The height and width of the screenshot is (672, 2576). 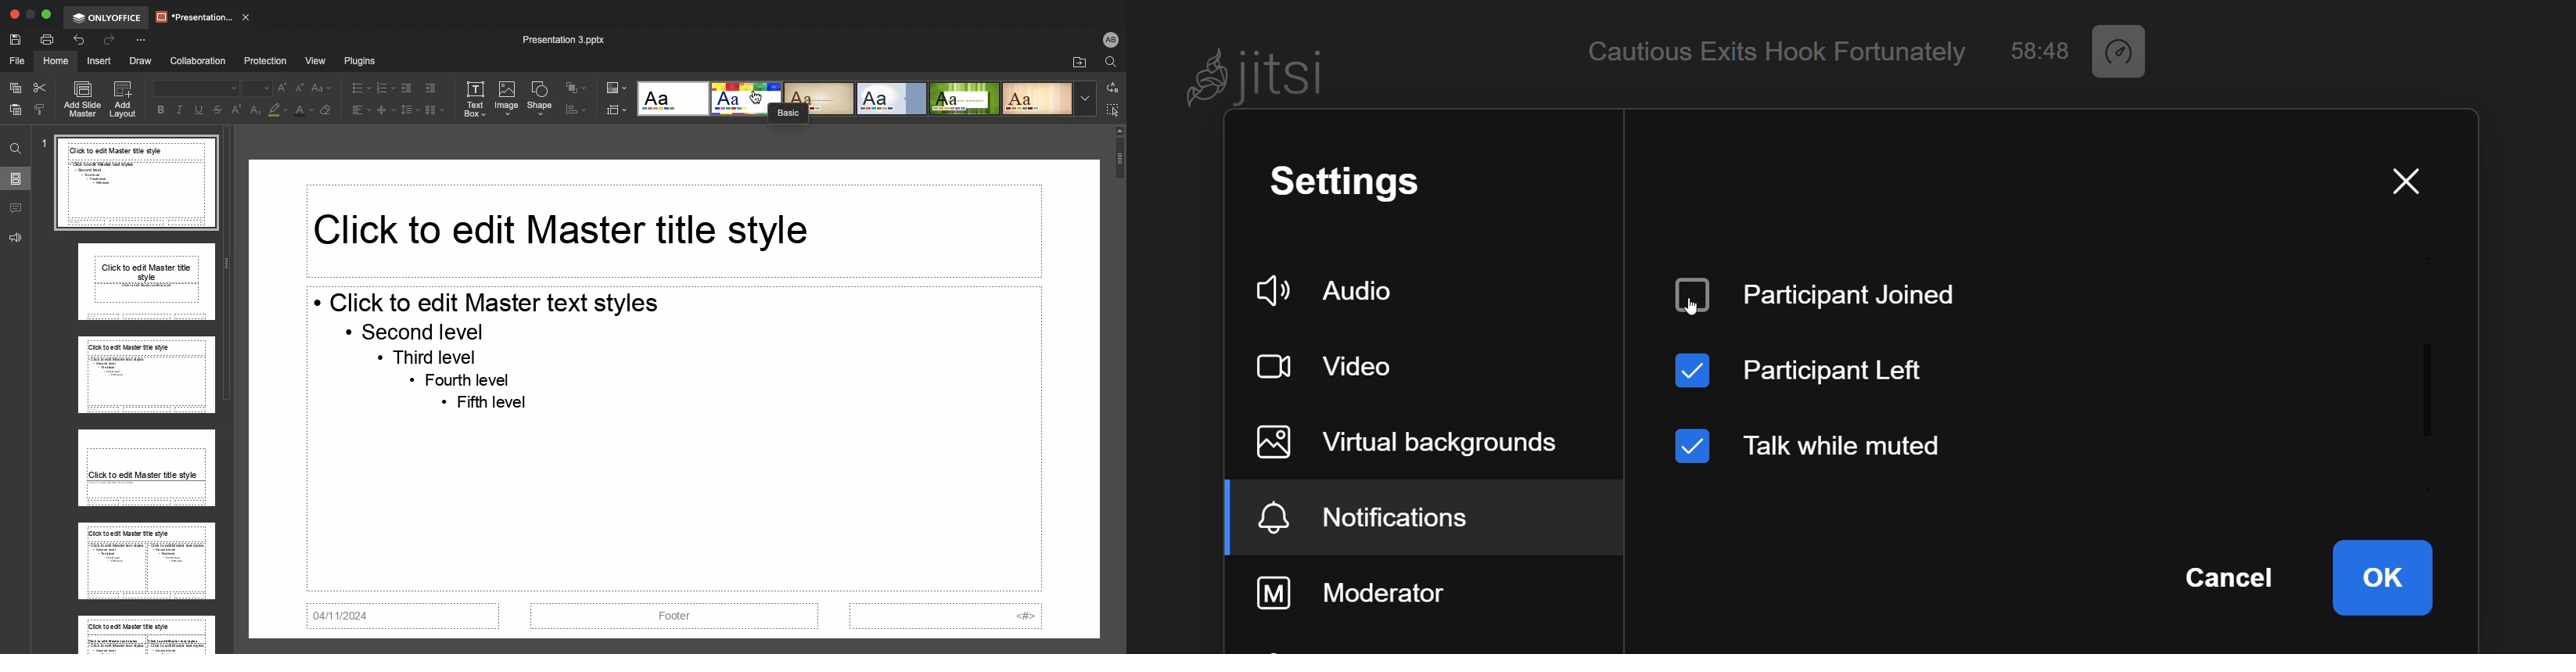 I want to click on setting, so click(x=1363, y=182).